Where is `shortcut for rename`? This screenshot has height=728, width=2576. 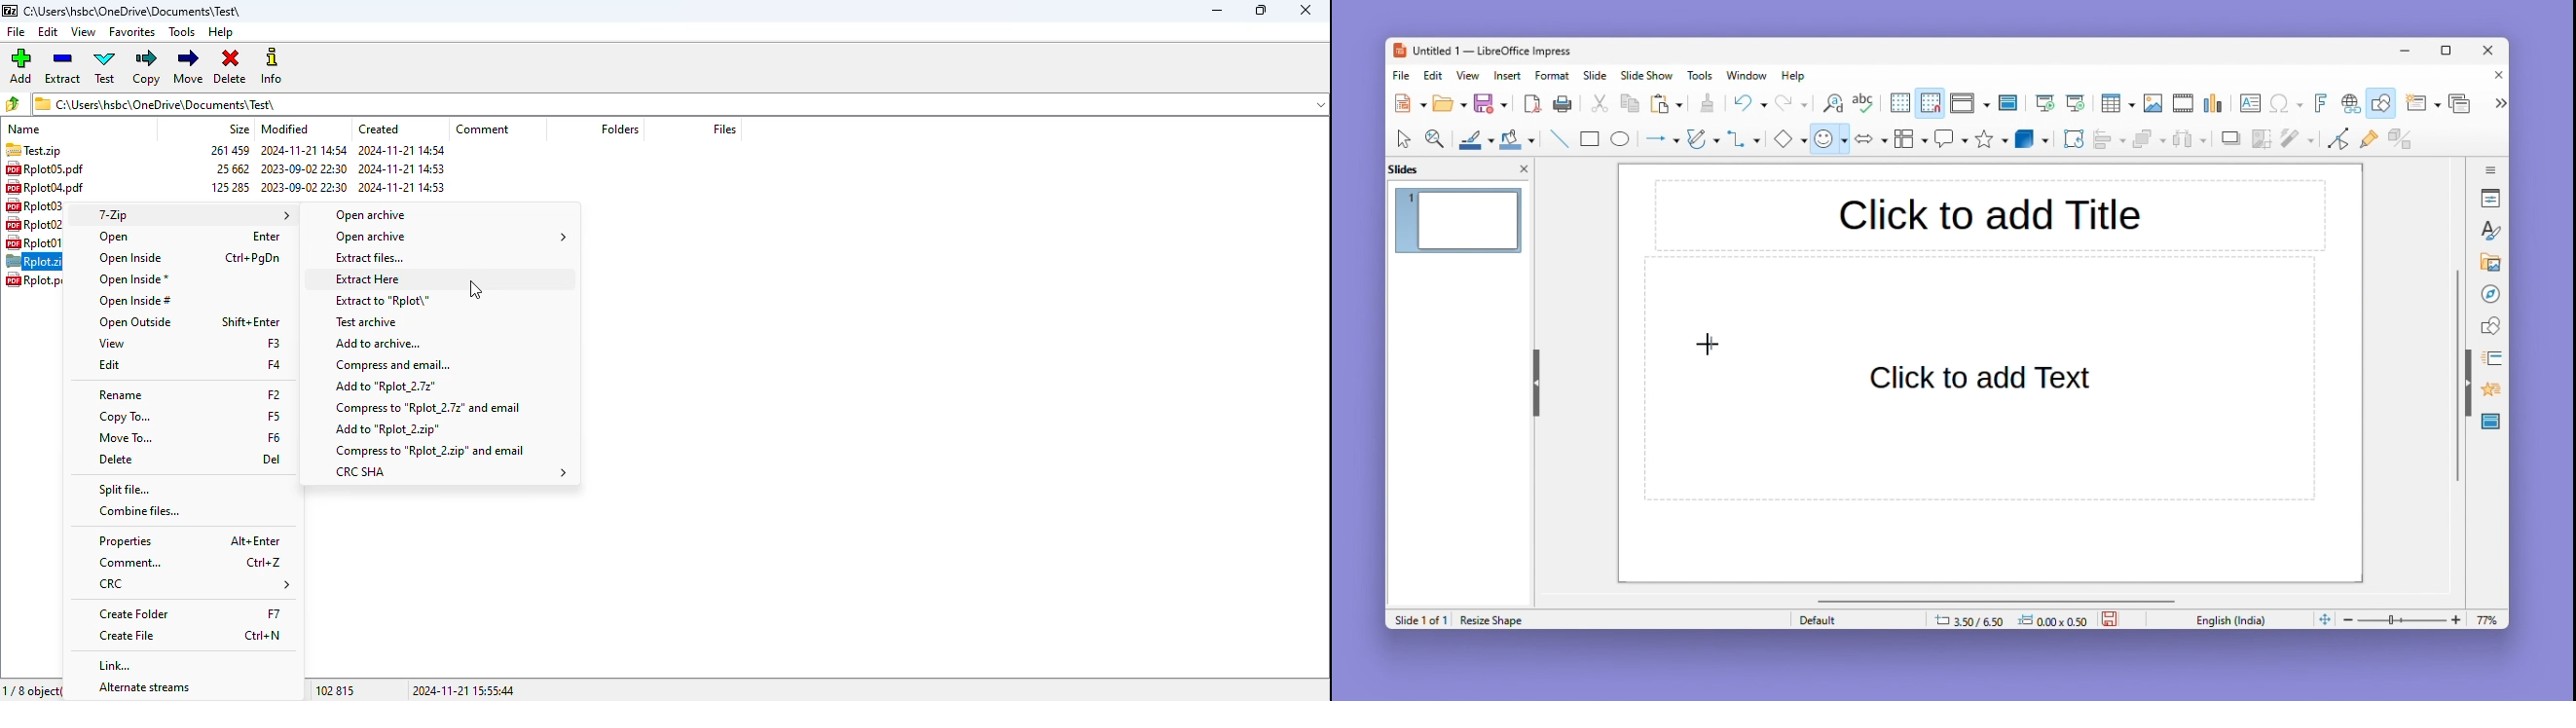
shortcut for rename is located at coordinates (274, 392).